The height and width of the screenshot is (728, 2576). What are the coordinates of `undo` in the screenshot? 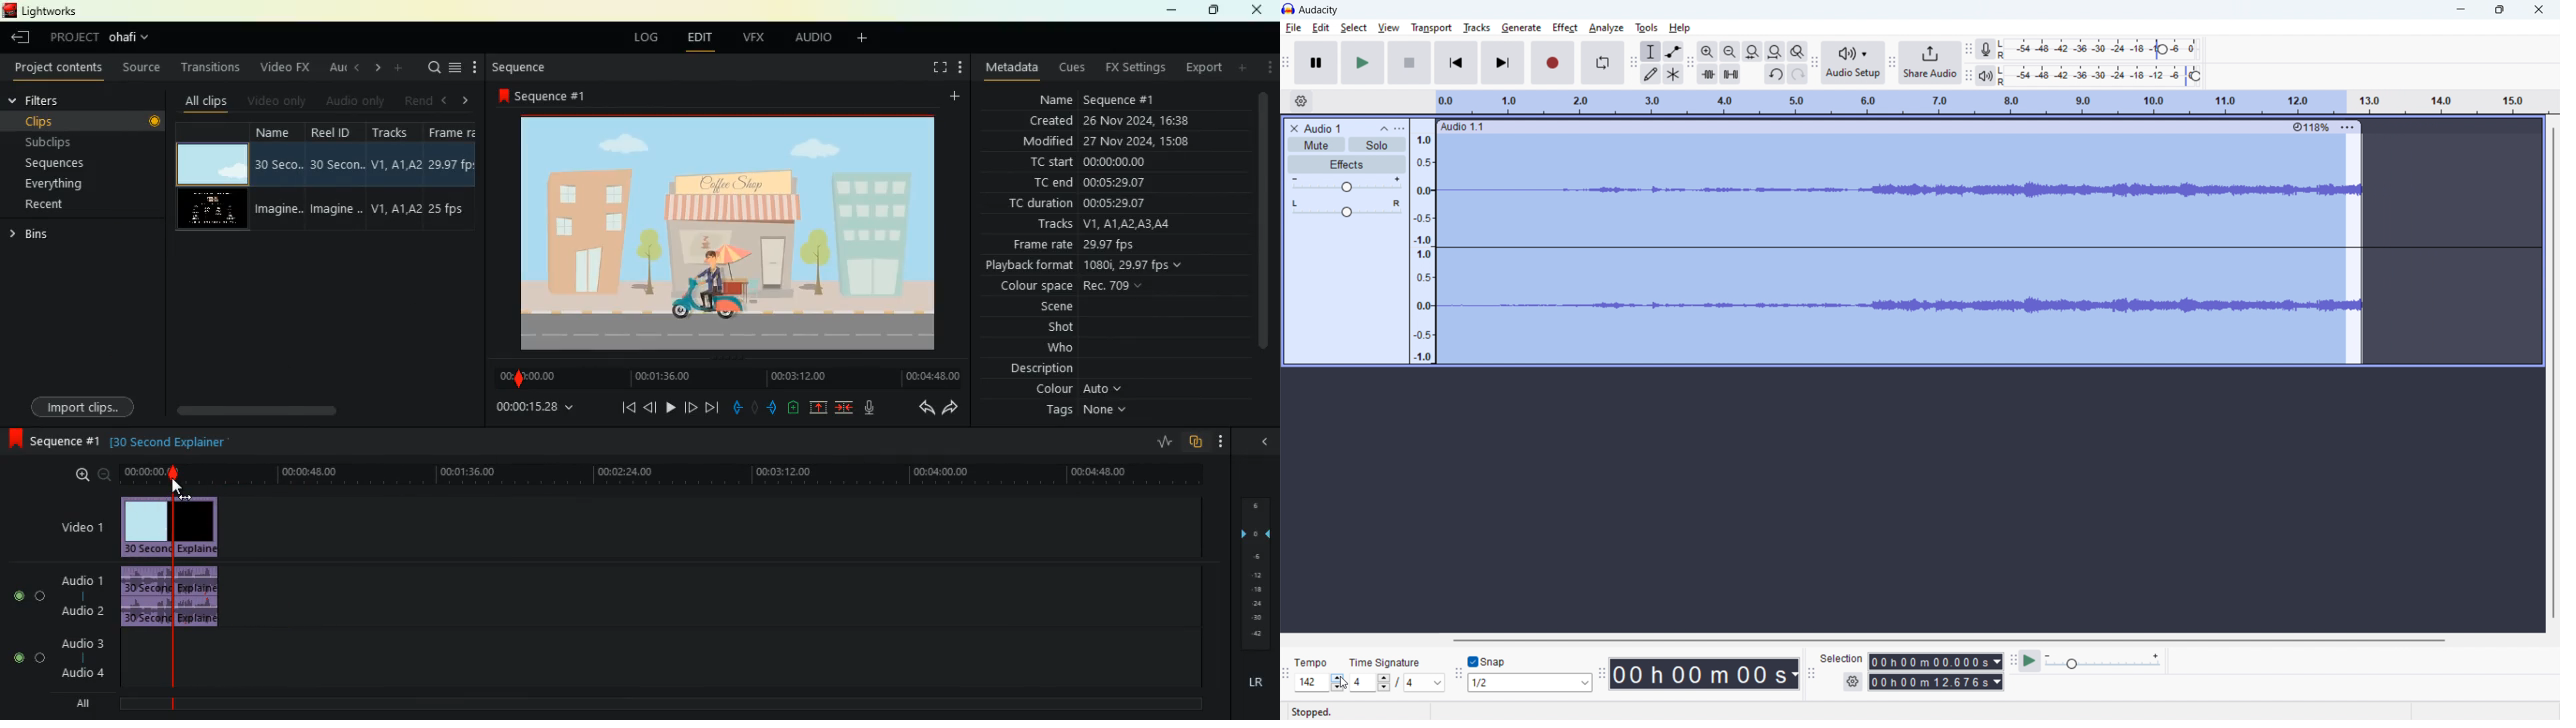 It's located at (1775, 74).